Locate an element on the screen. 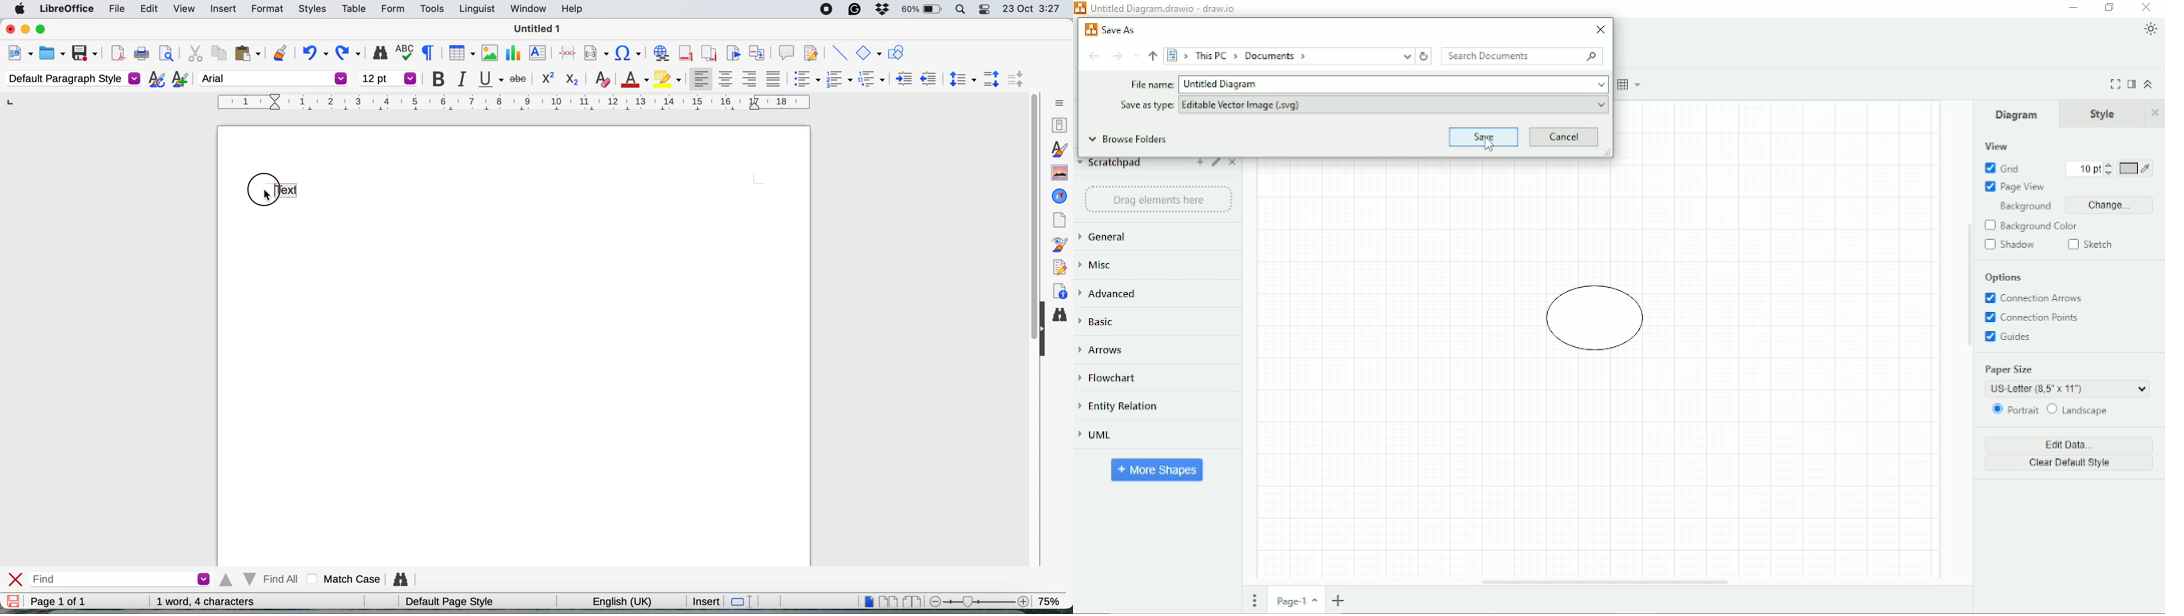 Image resolution: width=2184 pixels, height=616 pixels. minimise is located at coordinates (24, 29).